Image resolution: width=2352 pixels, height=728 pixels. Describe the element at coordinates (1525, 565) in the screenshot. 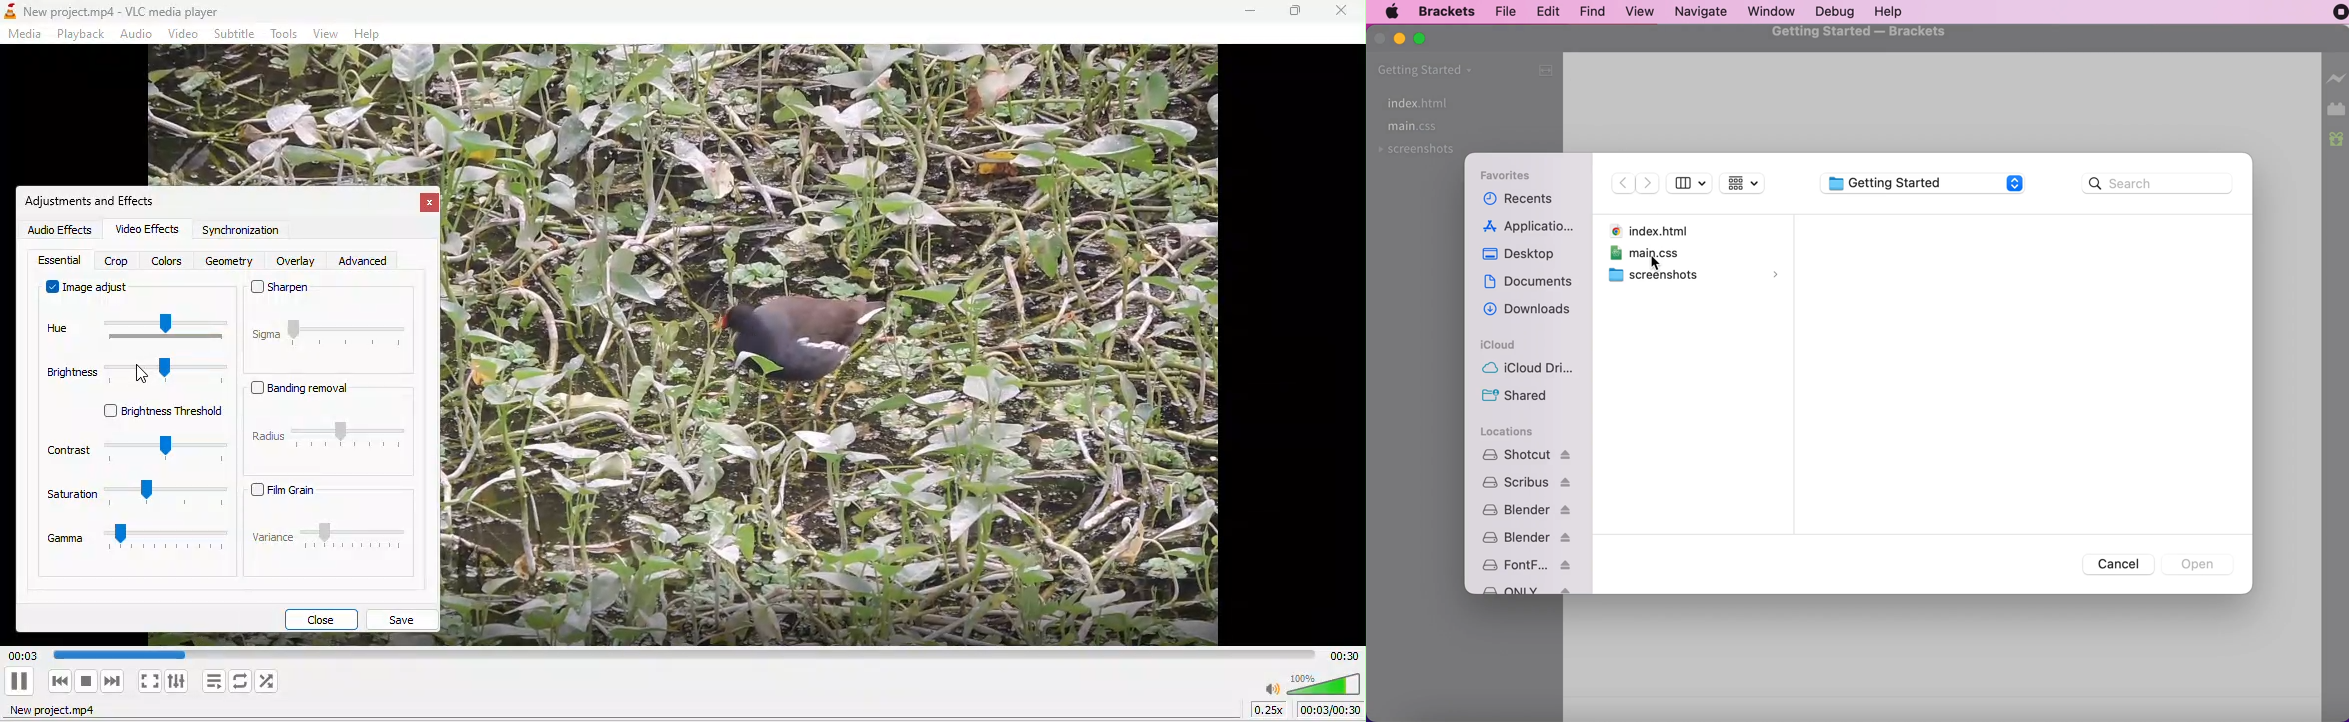

I see `fontforge` at that location.